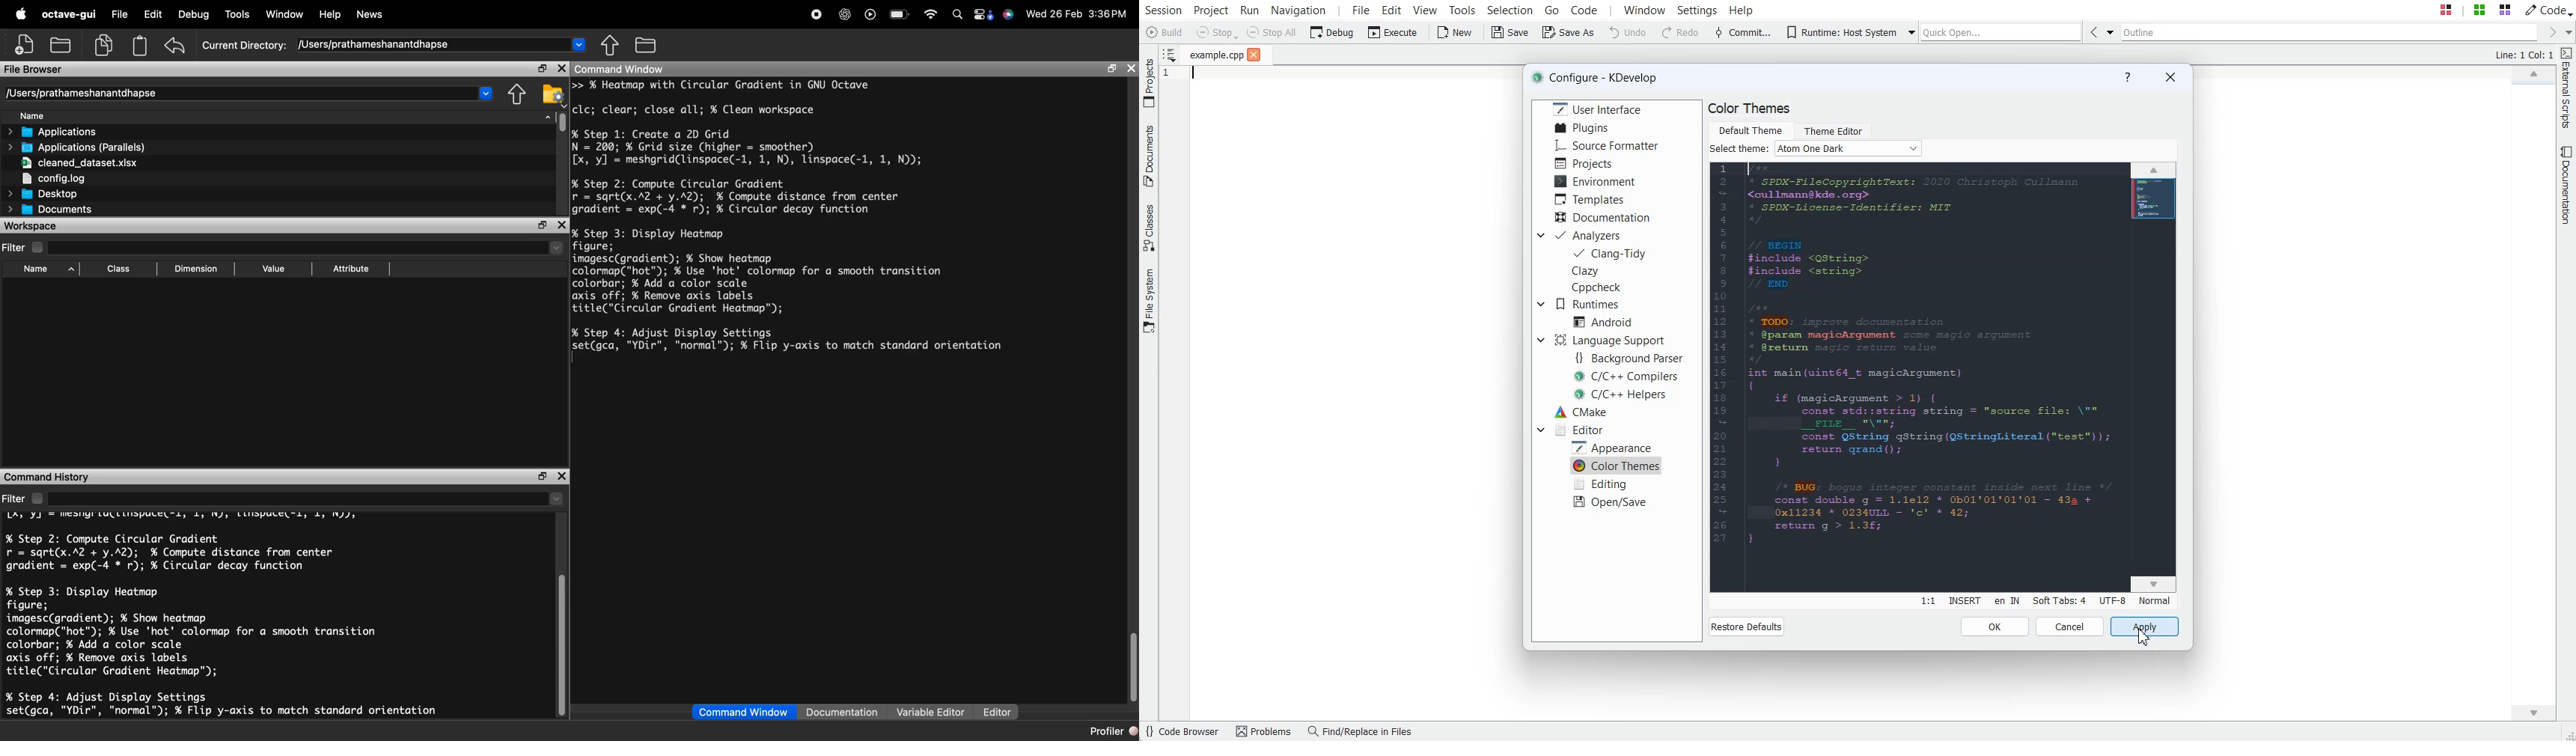  Describe the element at coordinates (561, 69) in the screenshot. I see `close` at that location.